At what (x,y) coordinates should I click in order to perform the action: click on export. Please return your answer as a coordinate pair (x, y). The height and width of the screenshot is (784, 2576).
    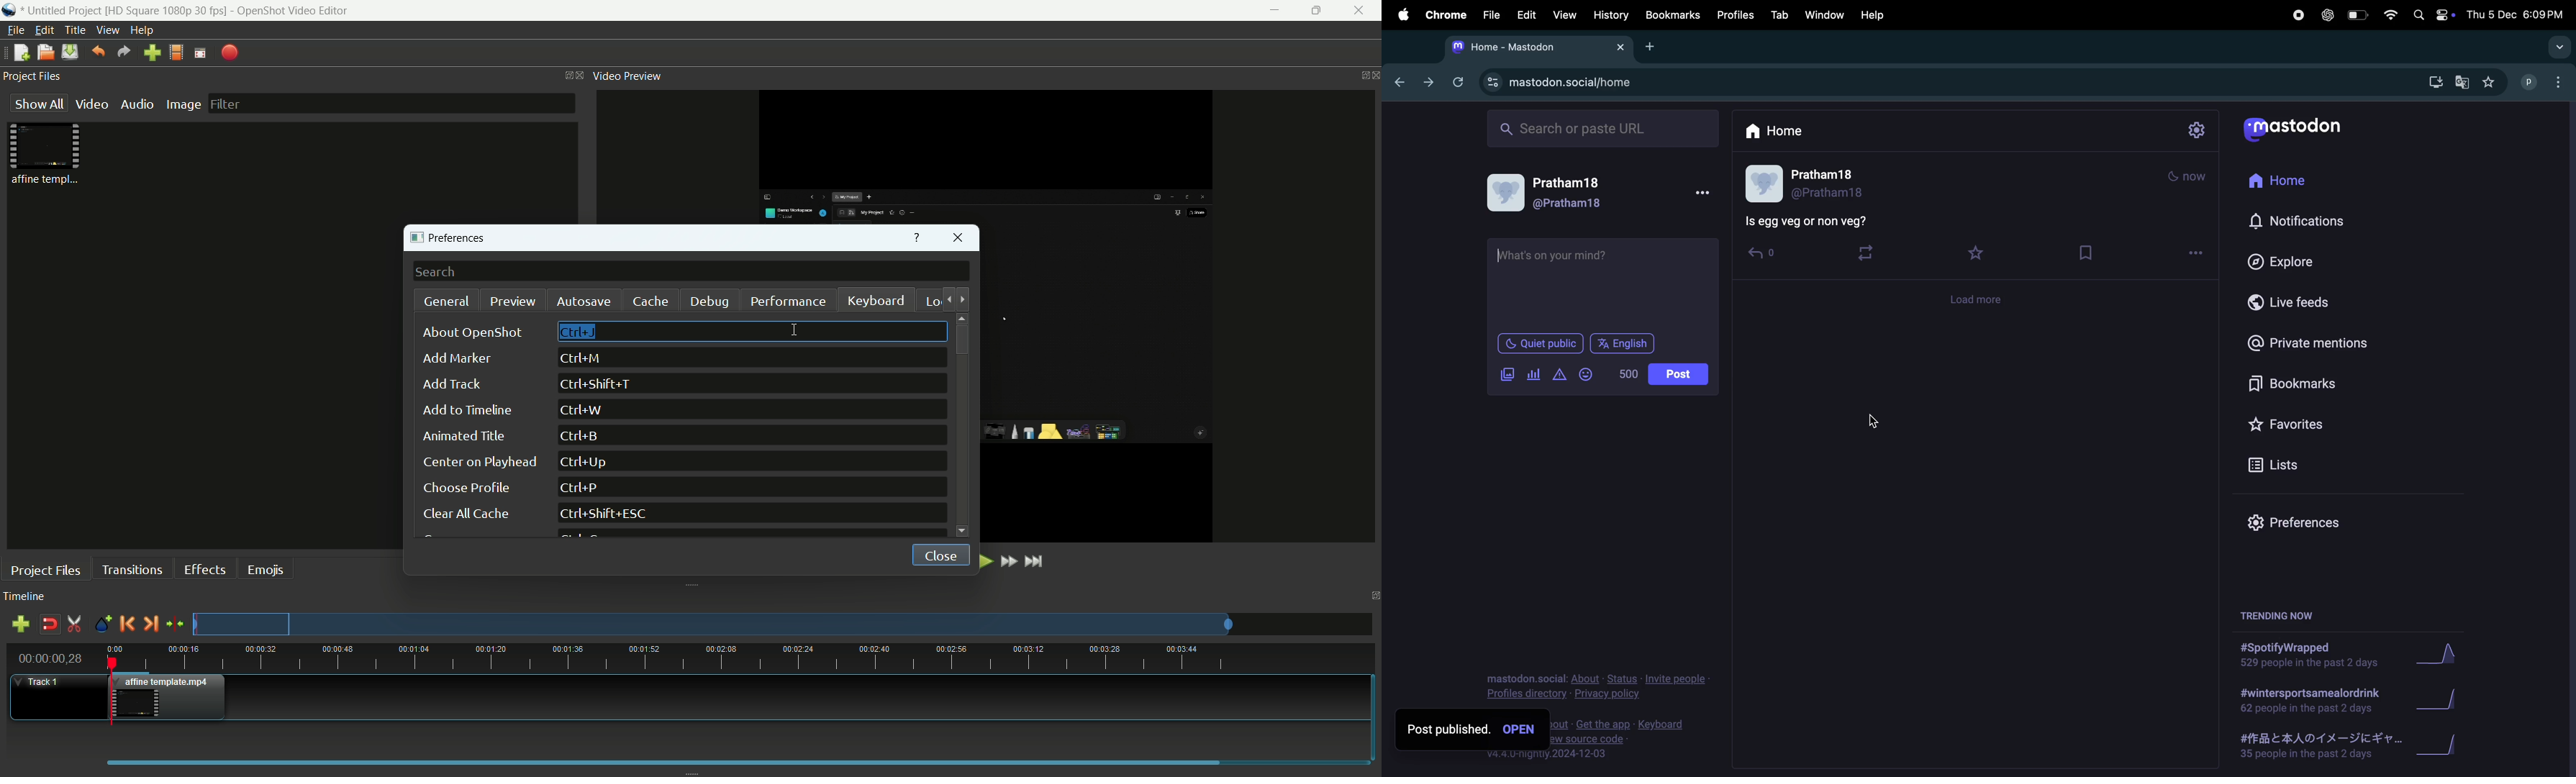
    Looking at the image, I should click on (230, 53).